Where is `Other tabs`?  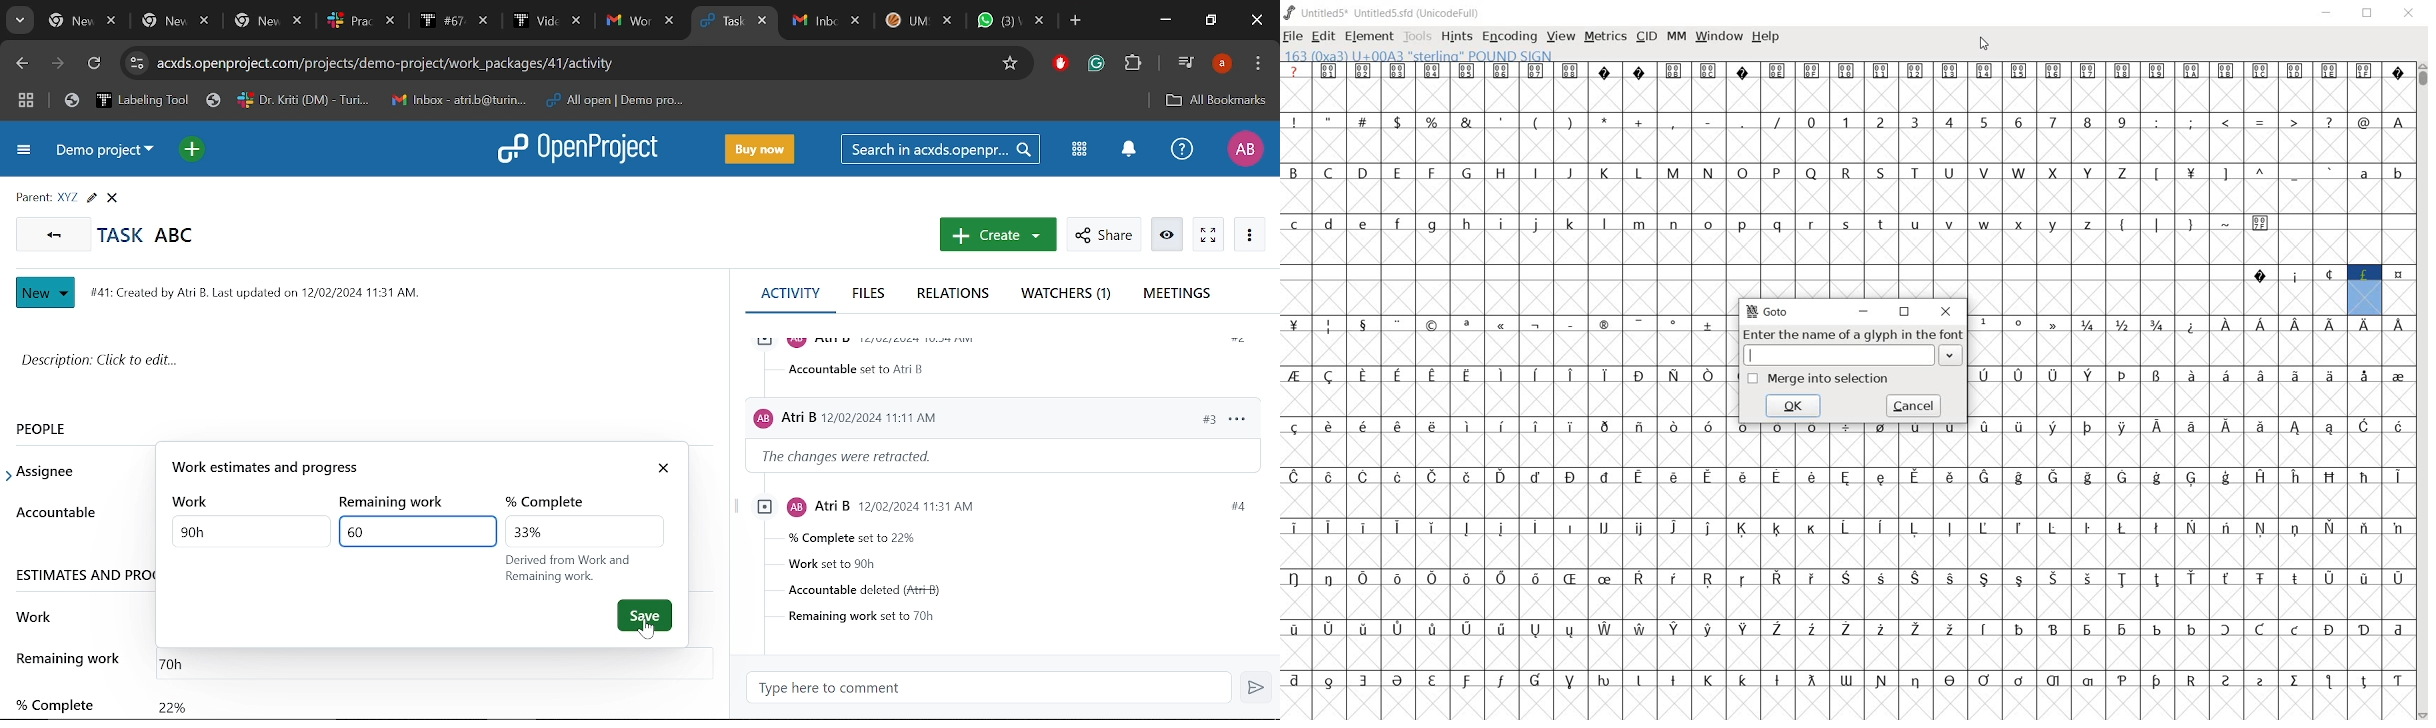 Other tabs is located at coordinates (918, 20).